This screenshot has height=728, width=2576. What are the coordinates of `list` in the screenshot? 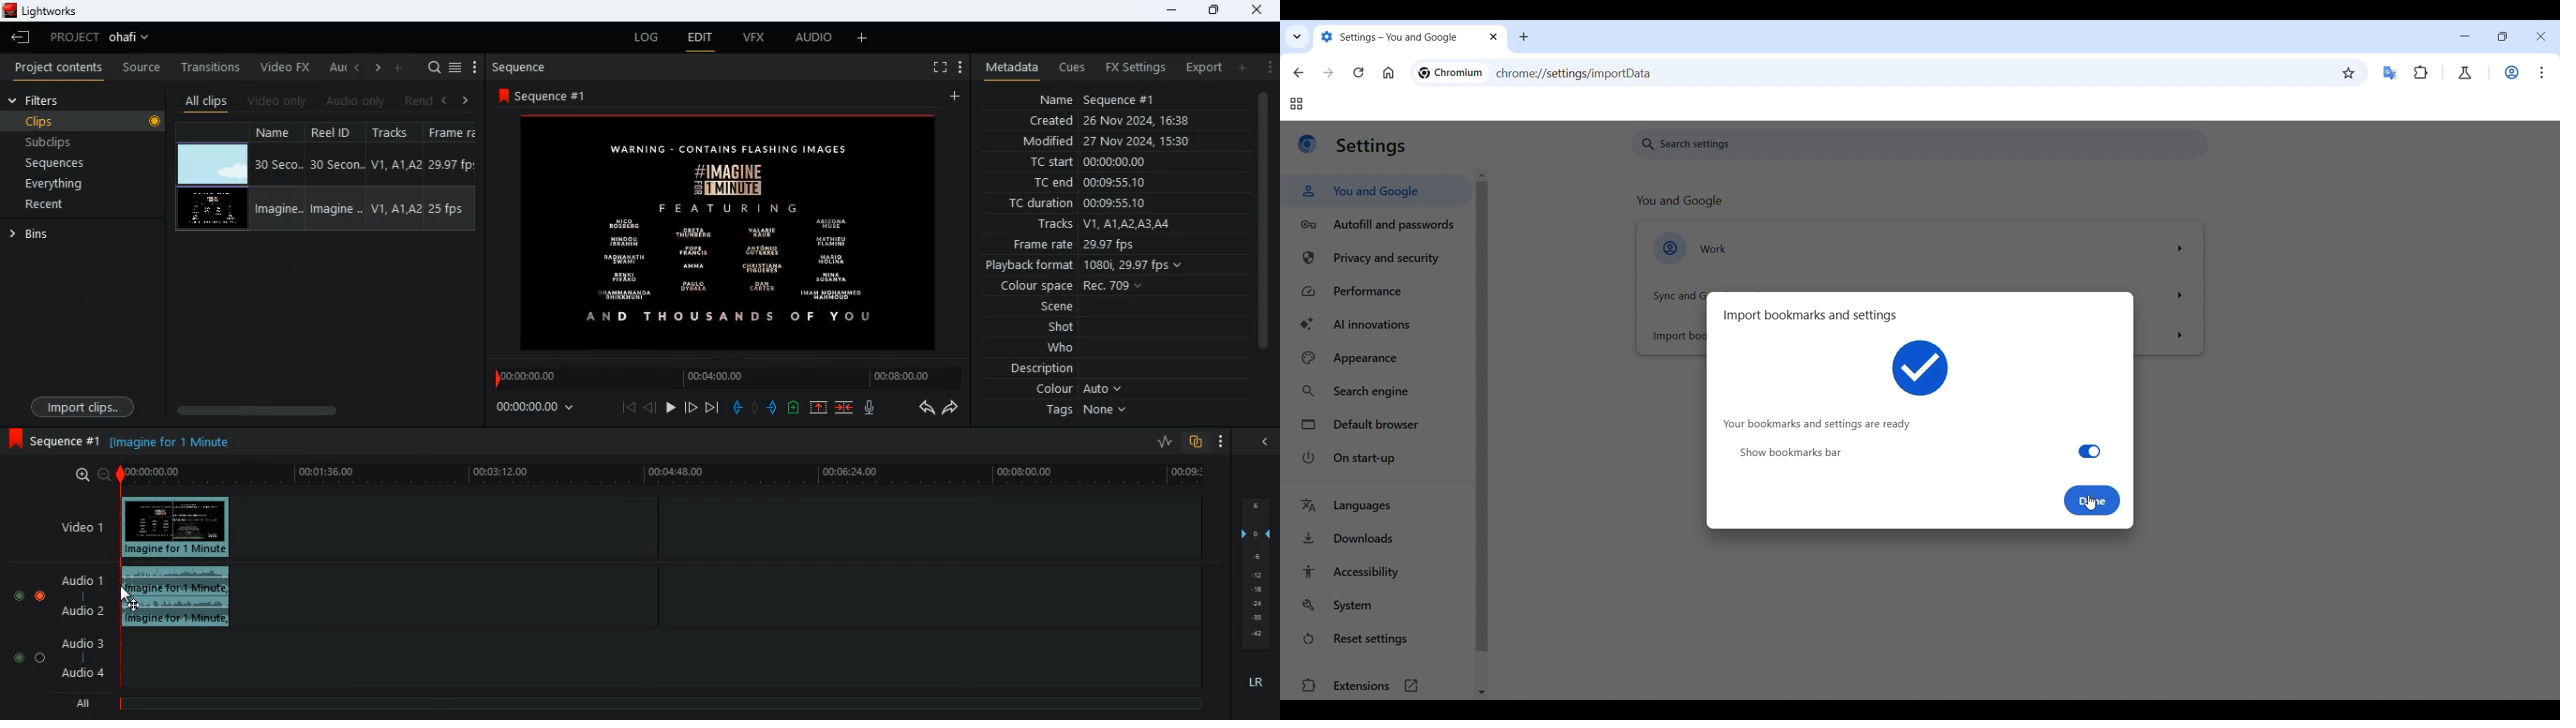 It's located at (455, 68).